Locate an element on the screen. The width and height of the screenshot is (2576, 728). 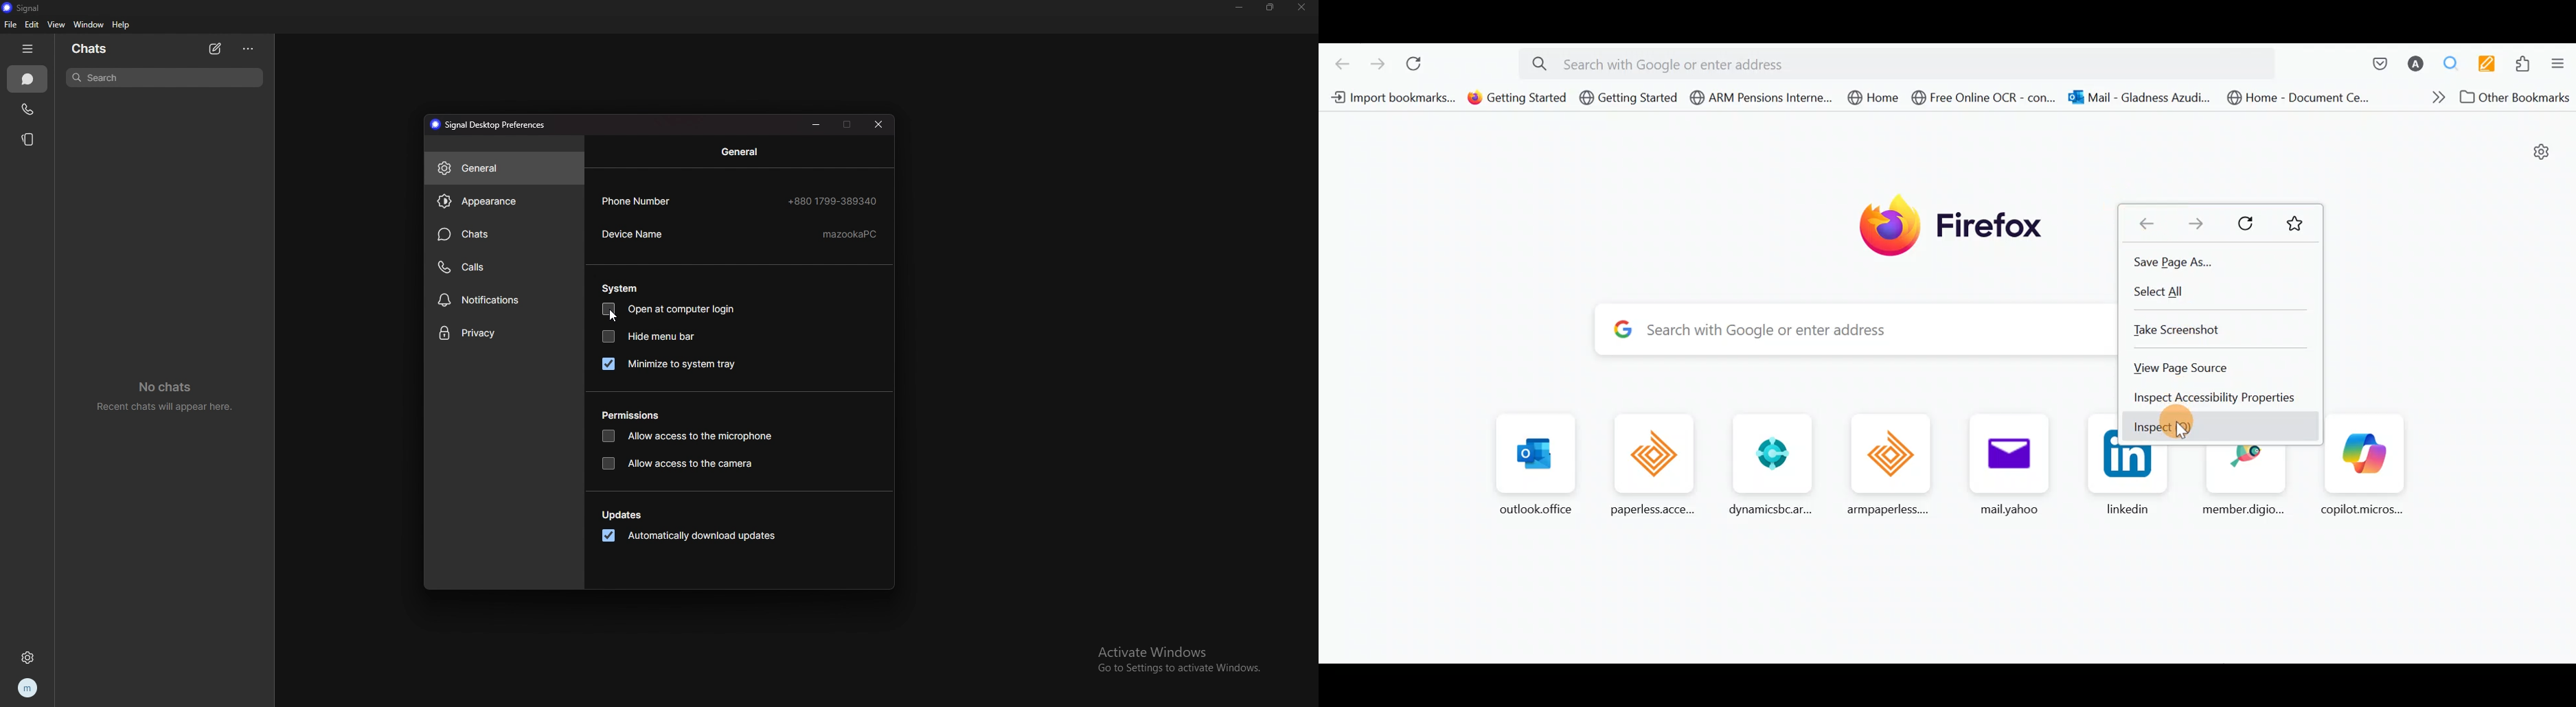
Other bookmarks is located at coordinates (2516, 99).